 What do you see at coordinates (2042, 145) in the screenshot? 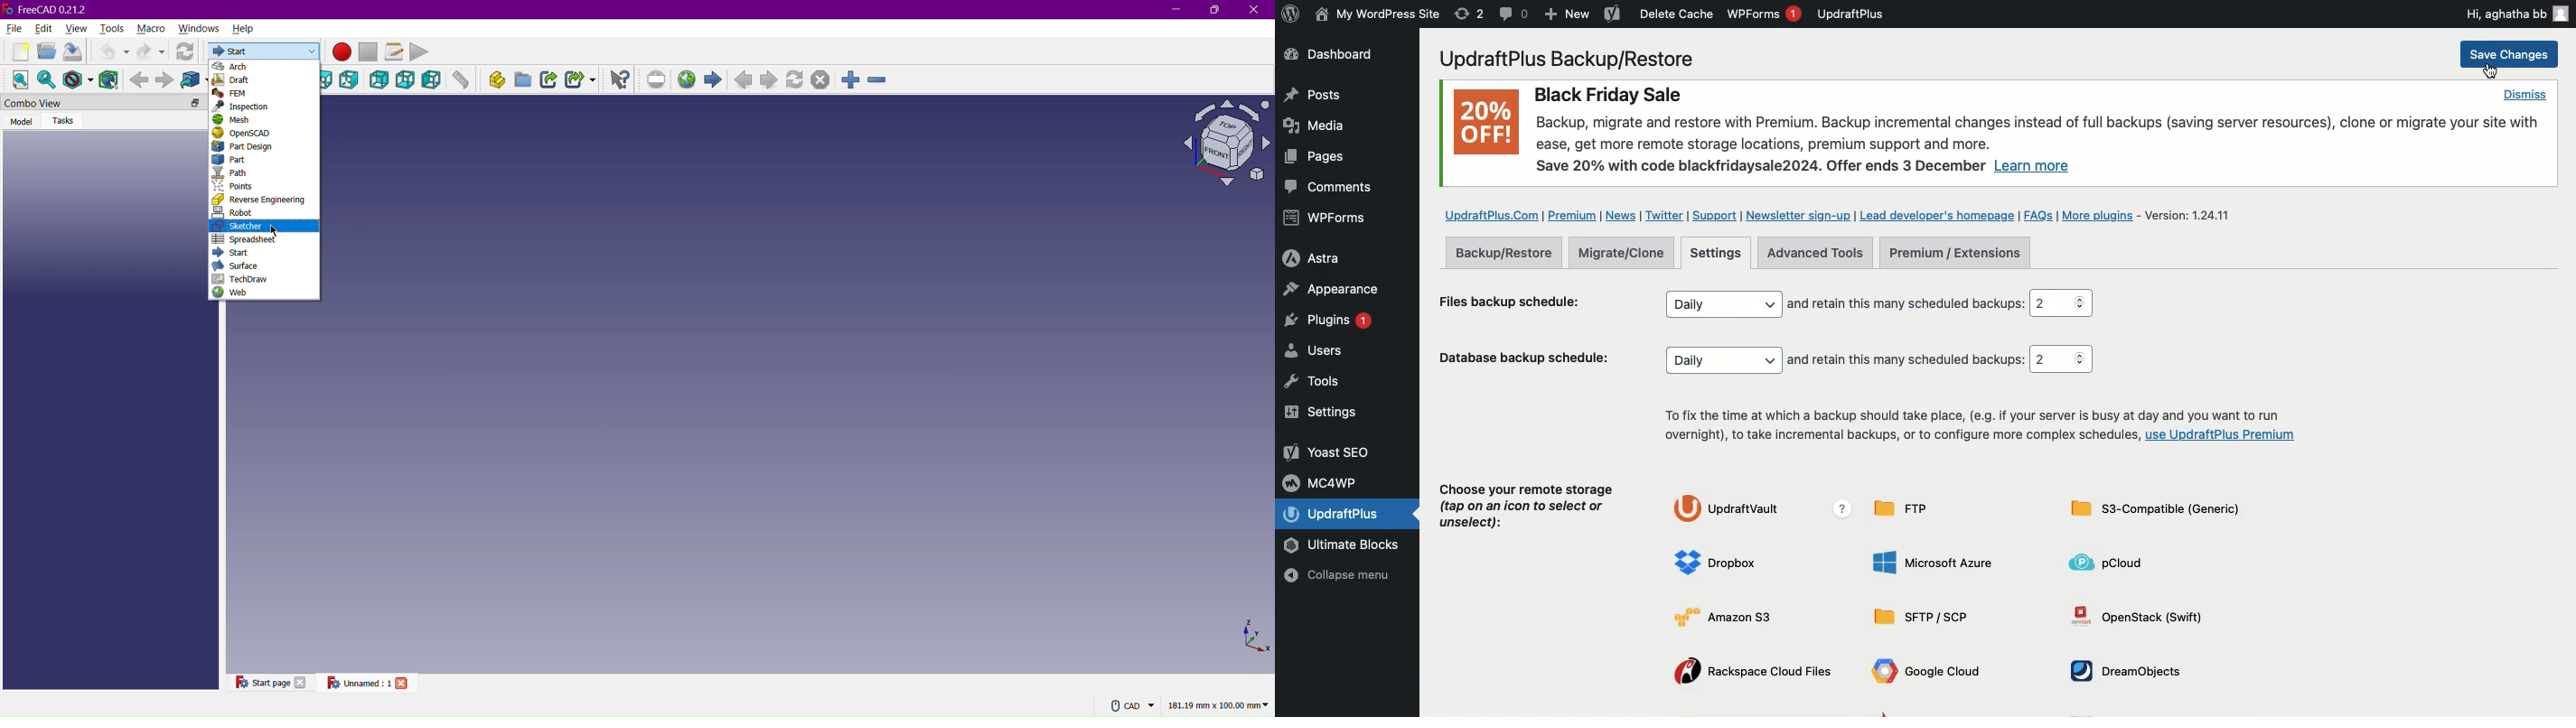
I see `Backup, migrate and restore with Premium. Backup incremental changes instead of full backups (saving server resources), clone or migrate your site withease, get more remote storage locations, premium support and more. Save 20% with code blackfridaysale2024. Offer ends 3 December Learn more` at bounding box center [2042, 145].